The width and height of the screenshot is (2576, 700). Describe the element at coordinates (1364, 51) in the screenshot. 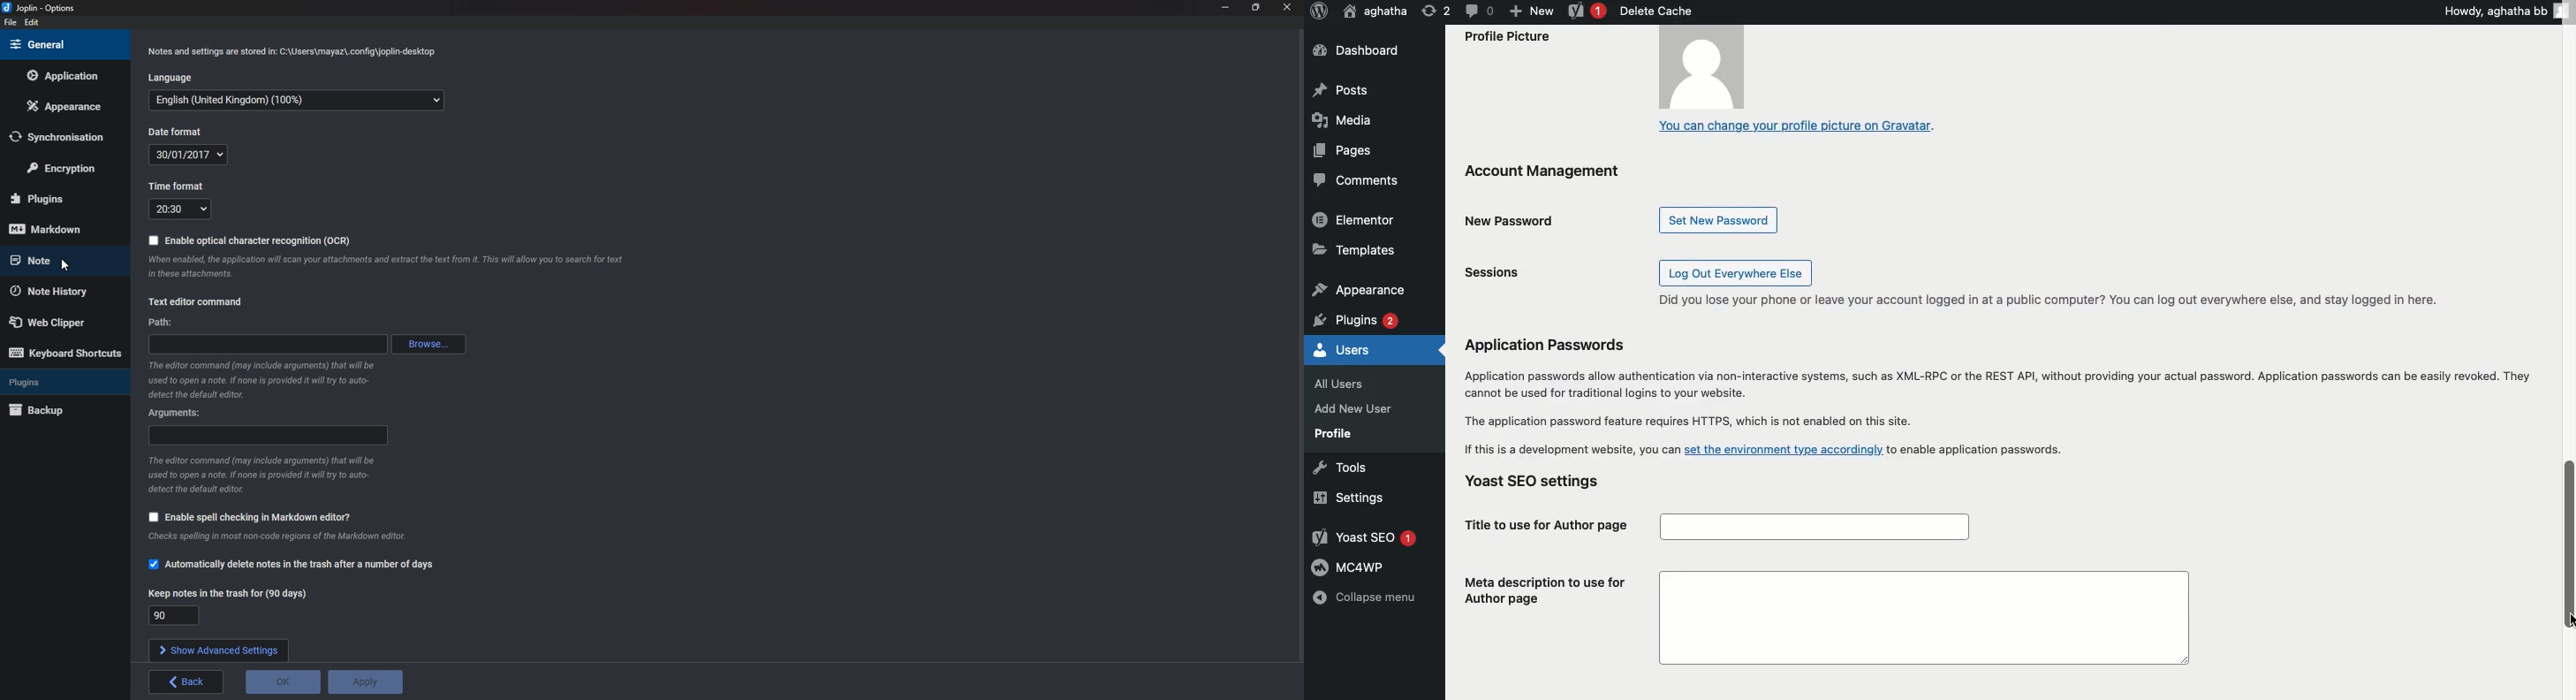

I see `Dashboard` at that location.